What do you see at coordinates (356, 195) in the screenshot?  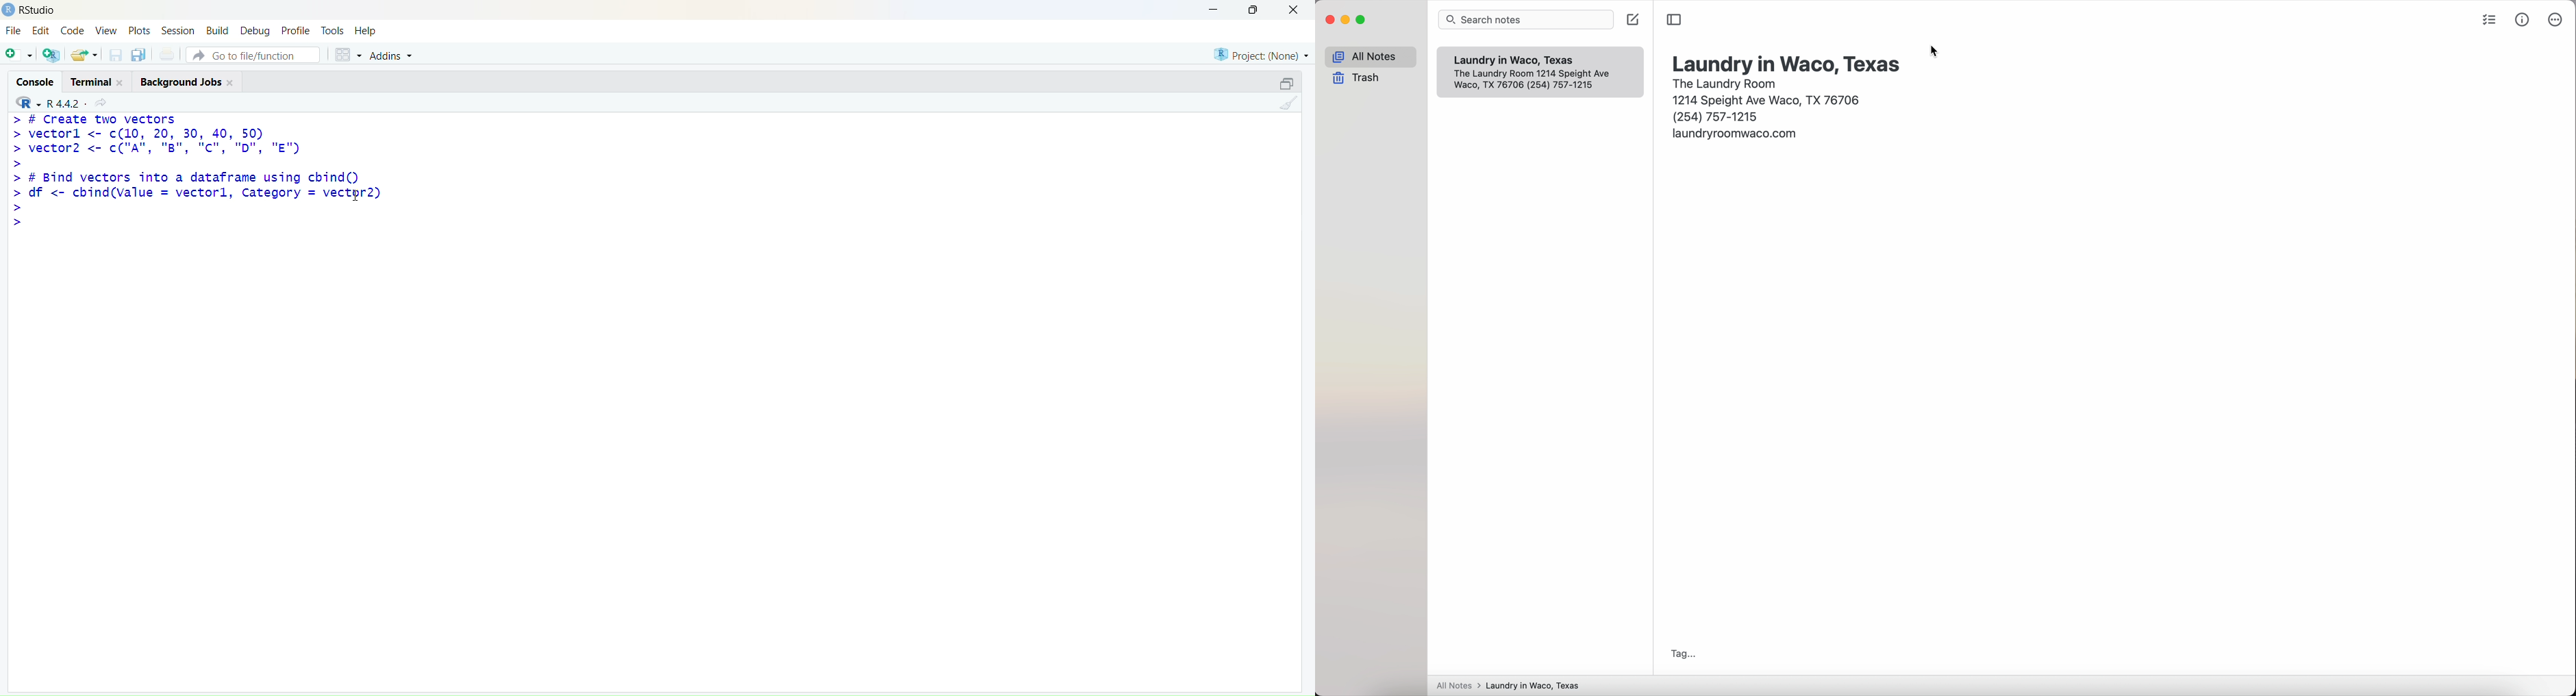 I see `cursor` at bounding box center [356, 195].